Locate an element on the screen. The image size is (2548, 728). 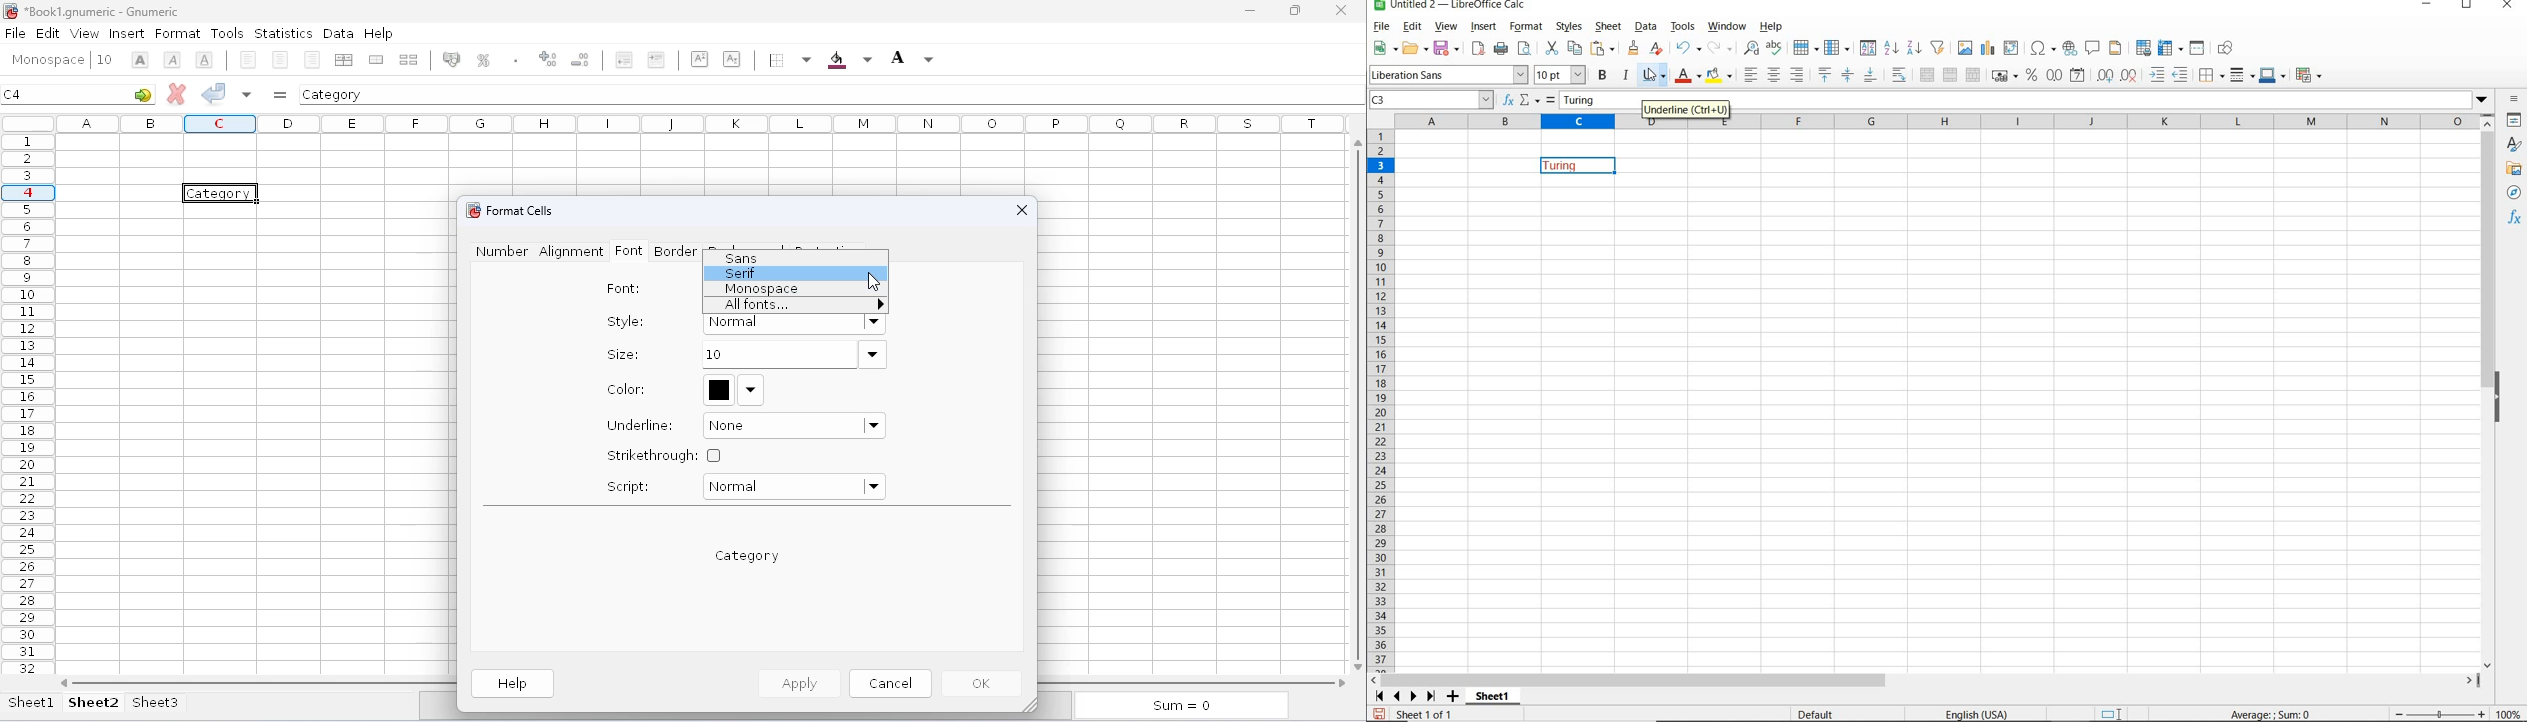
format cells is located at coordinates (520, 210).